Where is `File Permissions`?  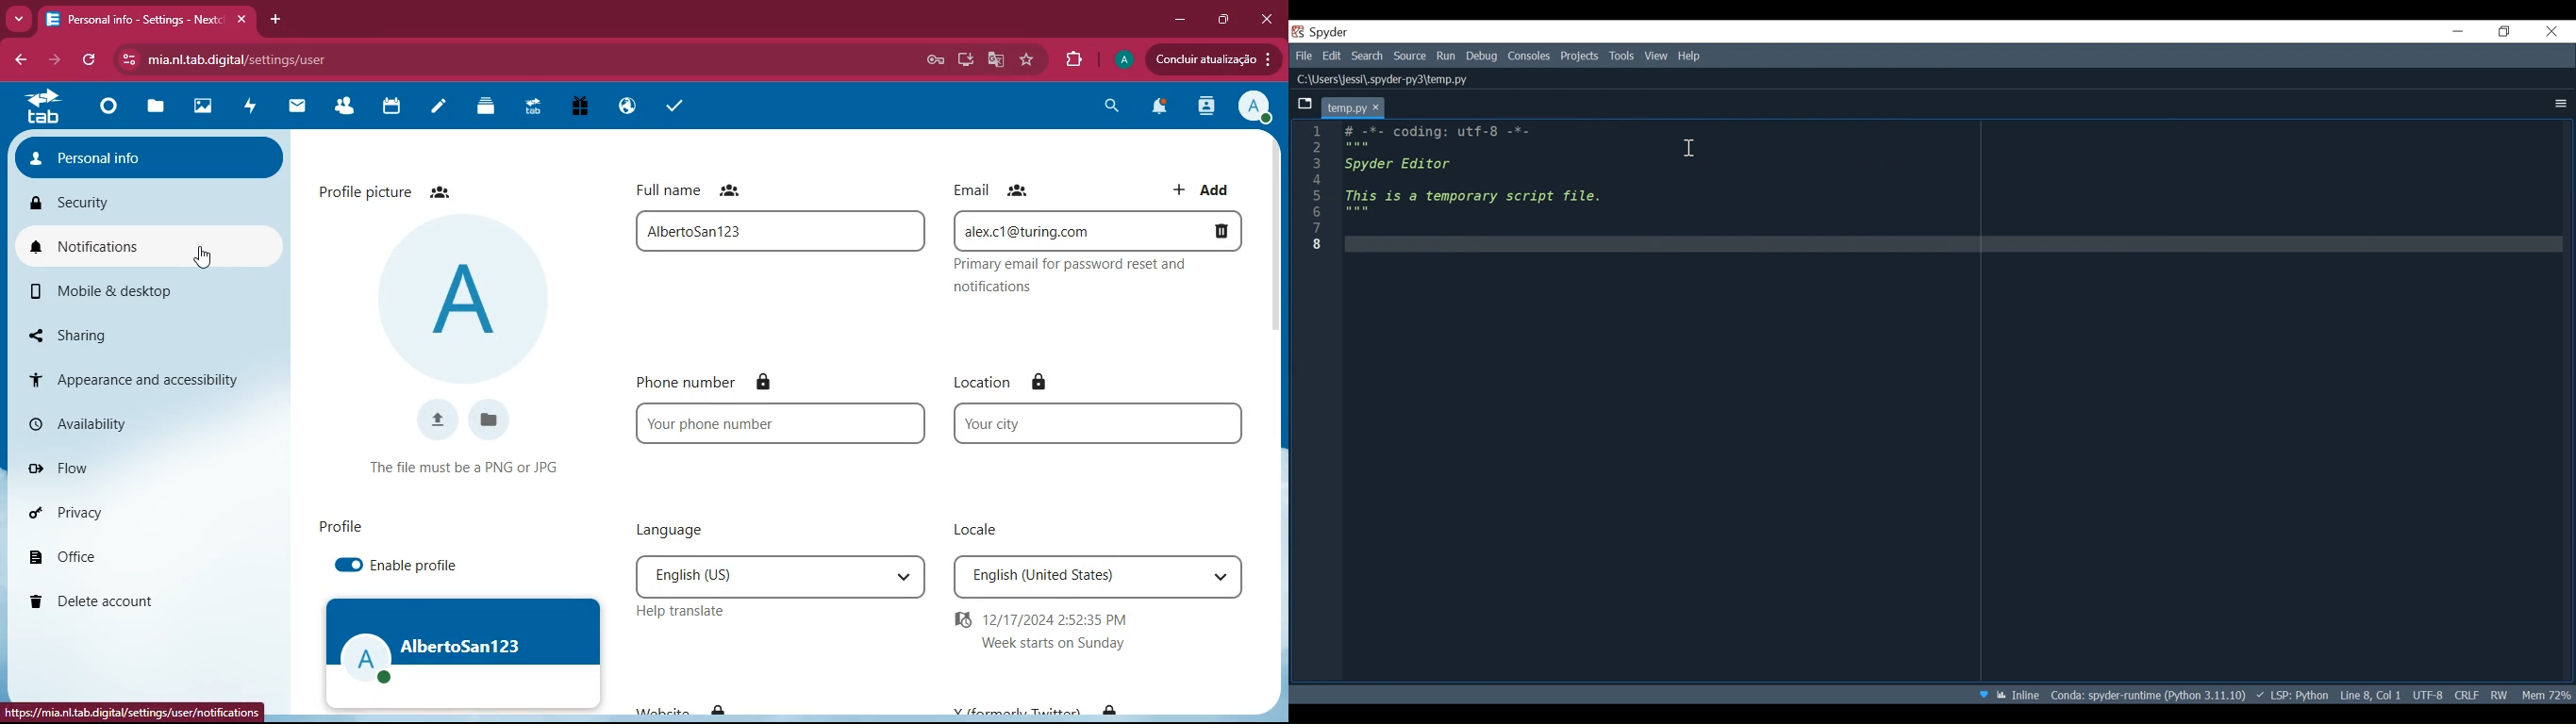
File Permissions is located at coordinates (2499, 695).